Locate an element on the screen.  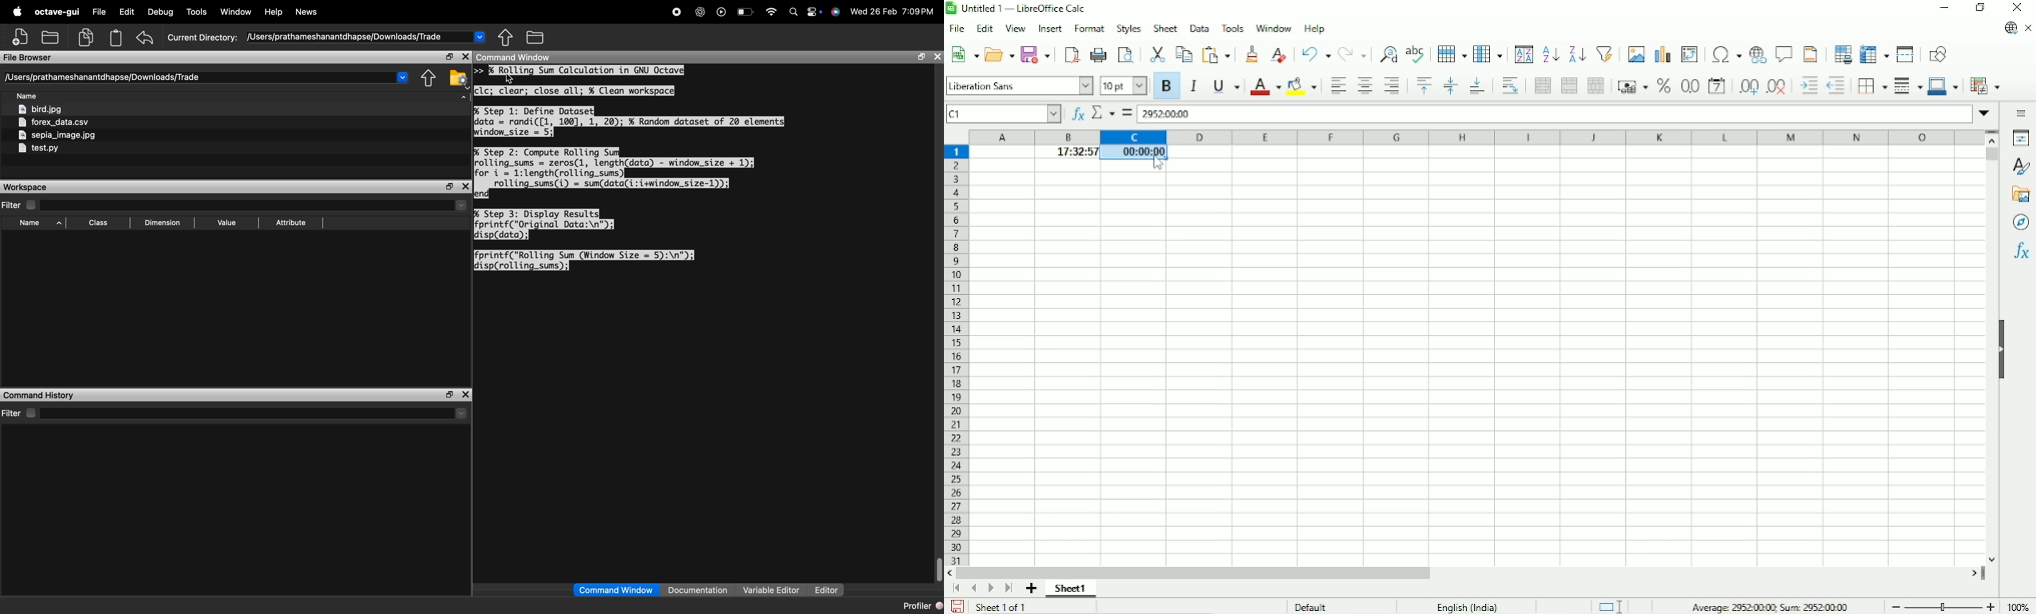
maximize is located at coordinates (923, 57).